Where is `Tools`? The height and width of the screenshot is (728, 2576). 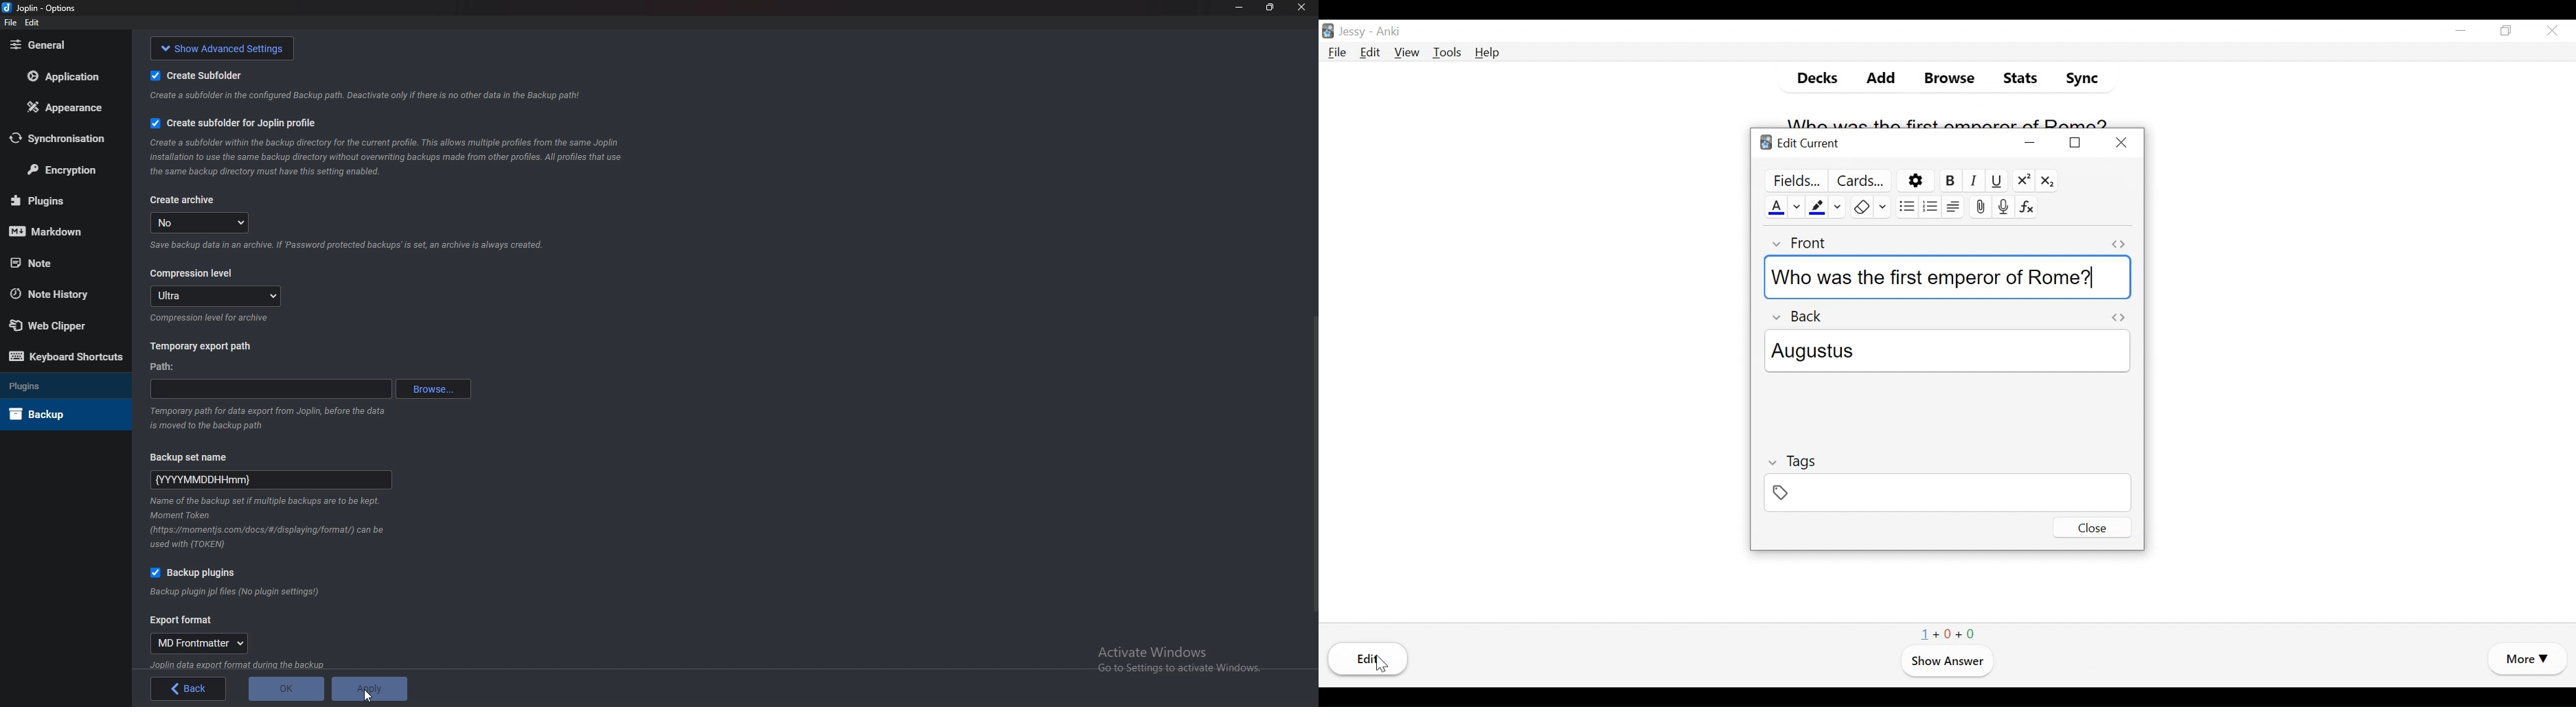
Tools is located at coordinates (1447, 52).